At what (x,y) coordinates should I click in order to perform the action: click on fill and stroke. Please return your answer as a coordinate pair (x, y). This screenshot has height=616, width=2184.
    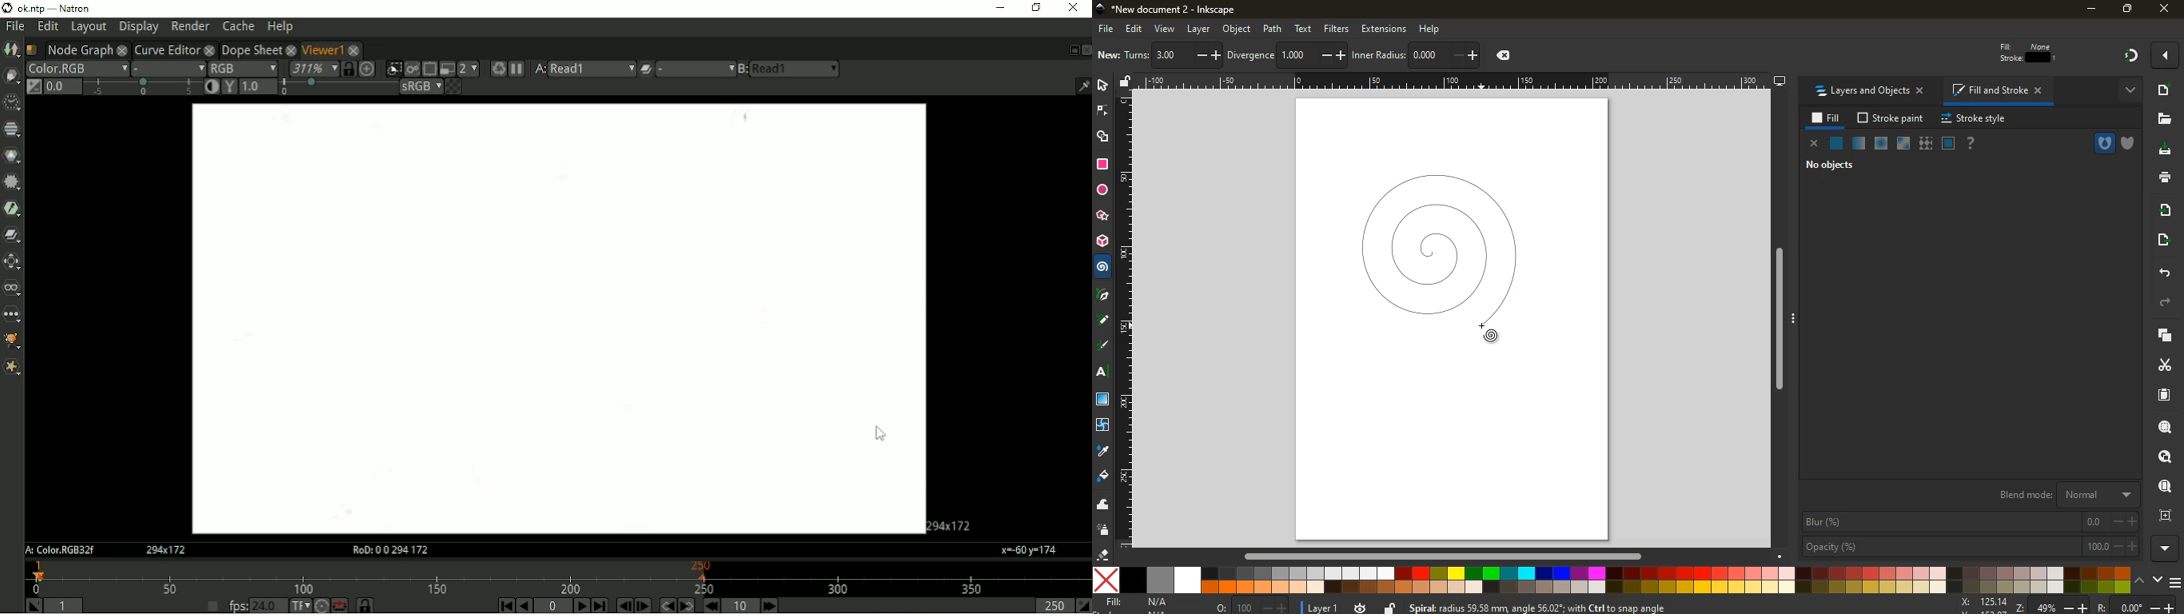
    Looking at the image, I should click on (1996, 91).